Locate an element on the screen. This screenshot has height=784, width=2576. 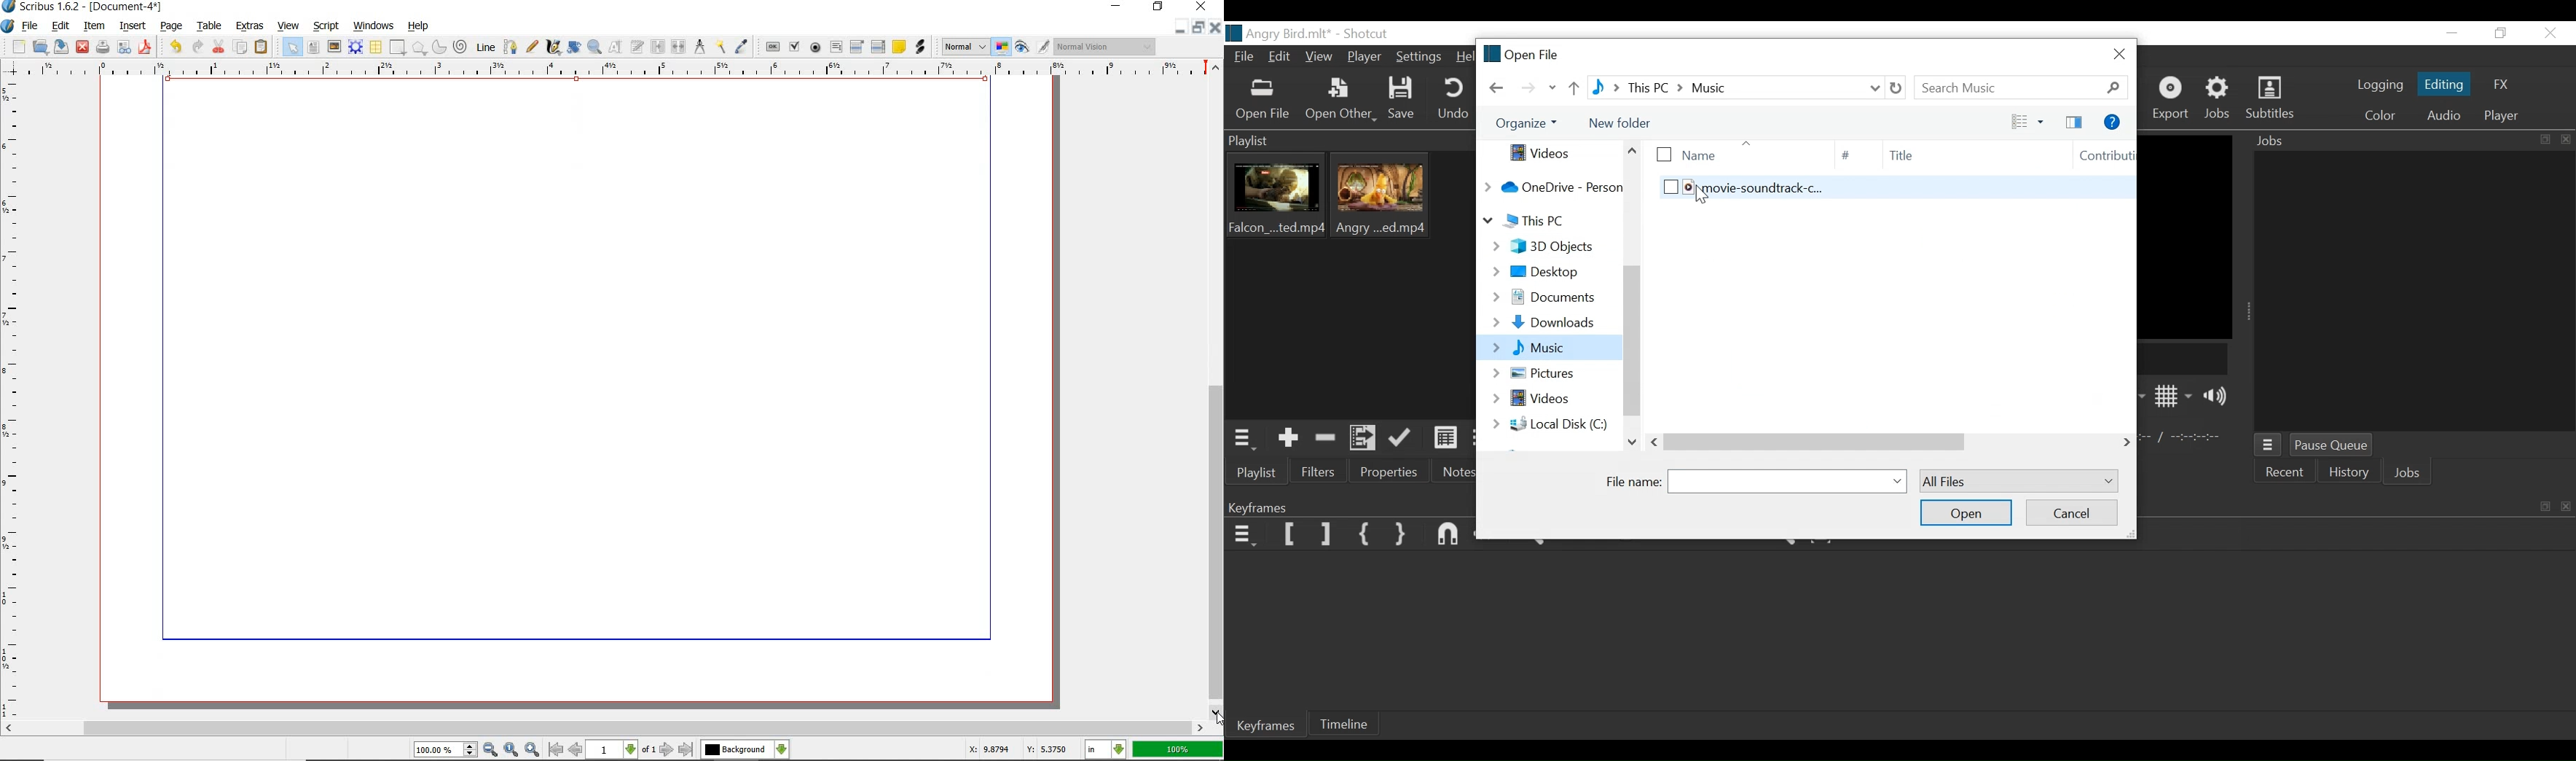
go to first page is located at coordinates (557, 750).